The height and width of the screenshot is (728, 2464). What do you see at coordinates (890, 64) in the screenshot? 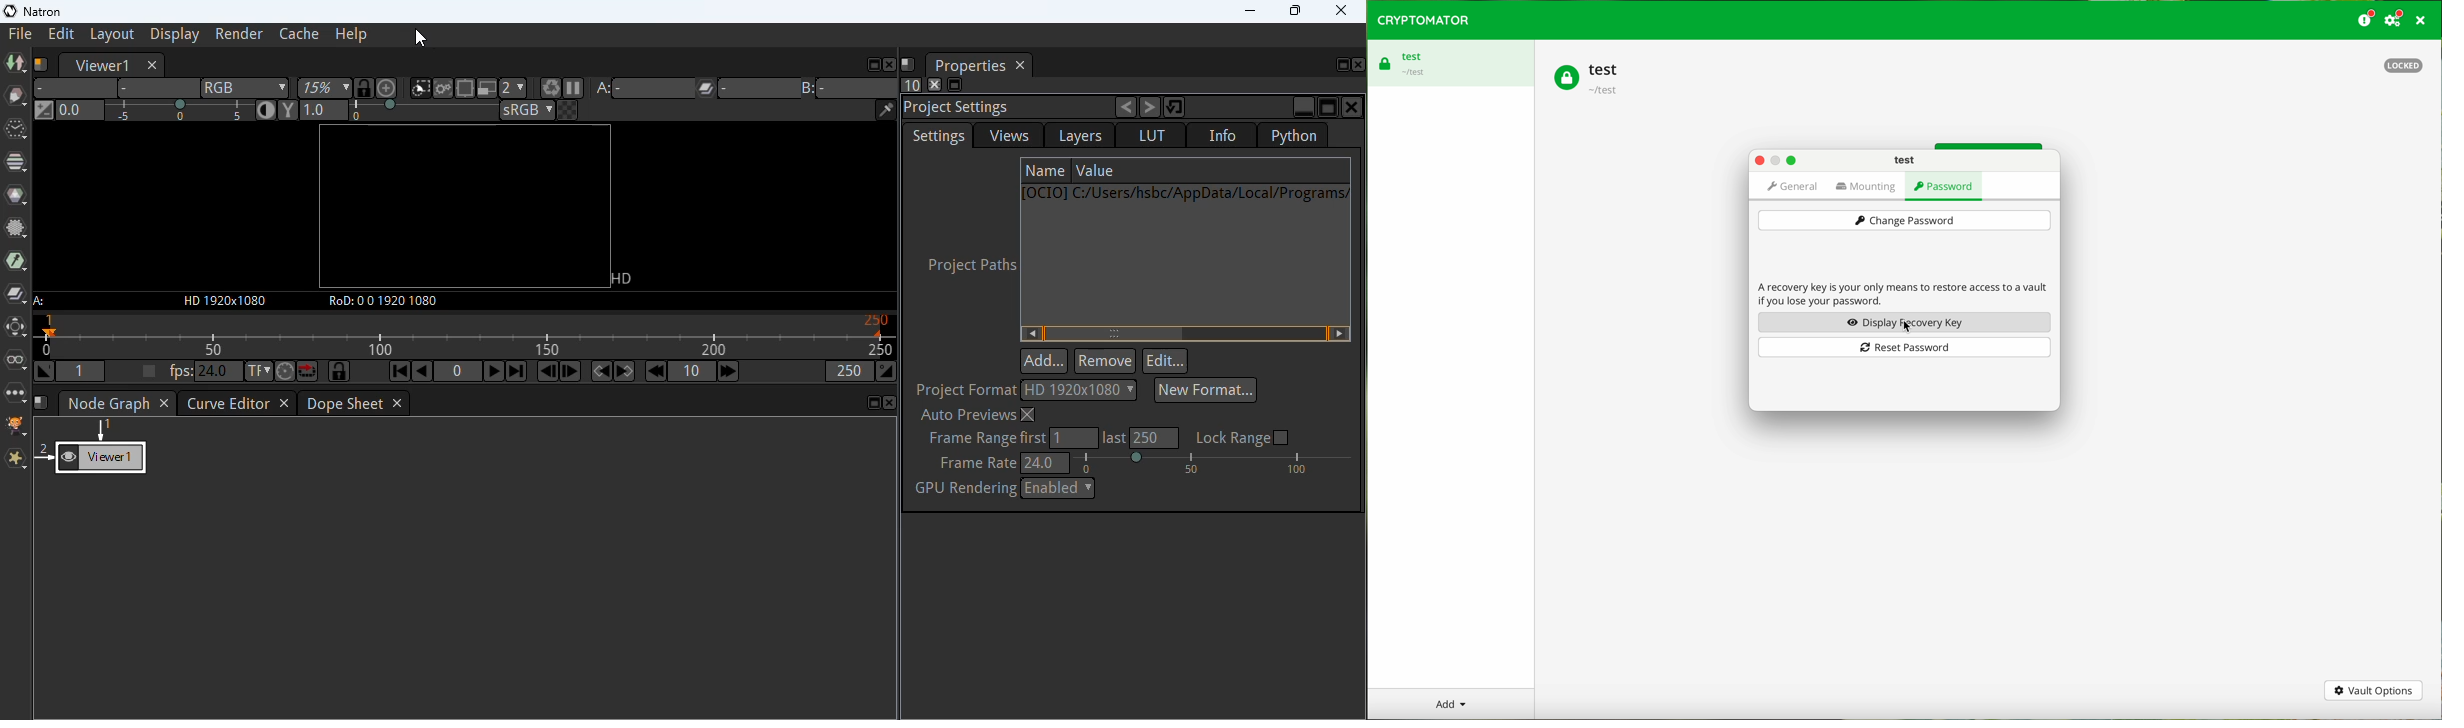
I see `close pane` at bounding box center [890, 64].